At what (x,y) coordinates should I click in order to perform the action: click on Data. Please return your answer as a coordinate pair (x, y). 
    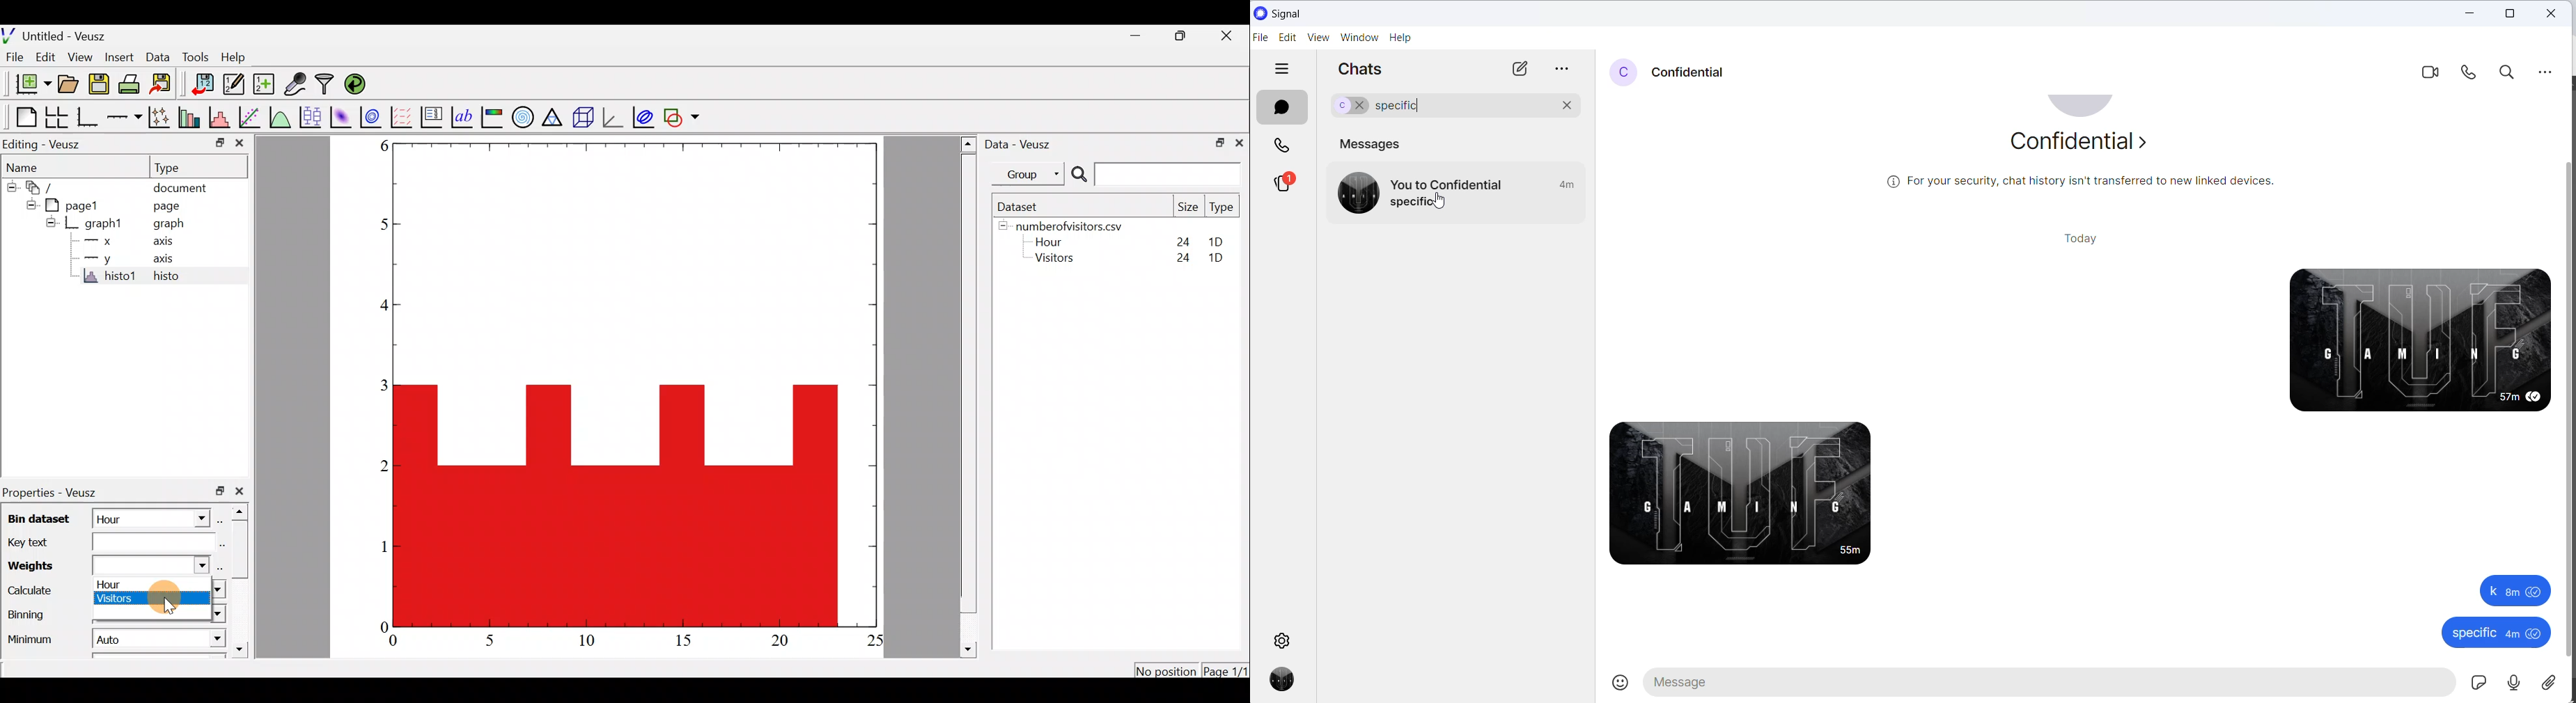
    Looking at the image, I should click on (157, 56).